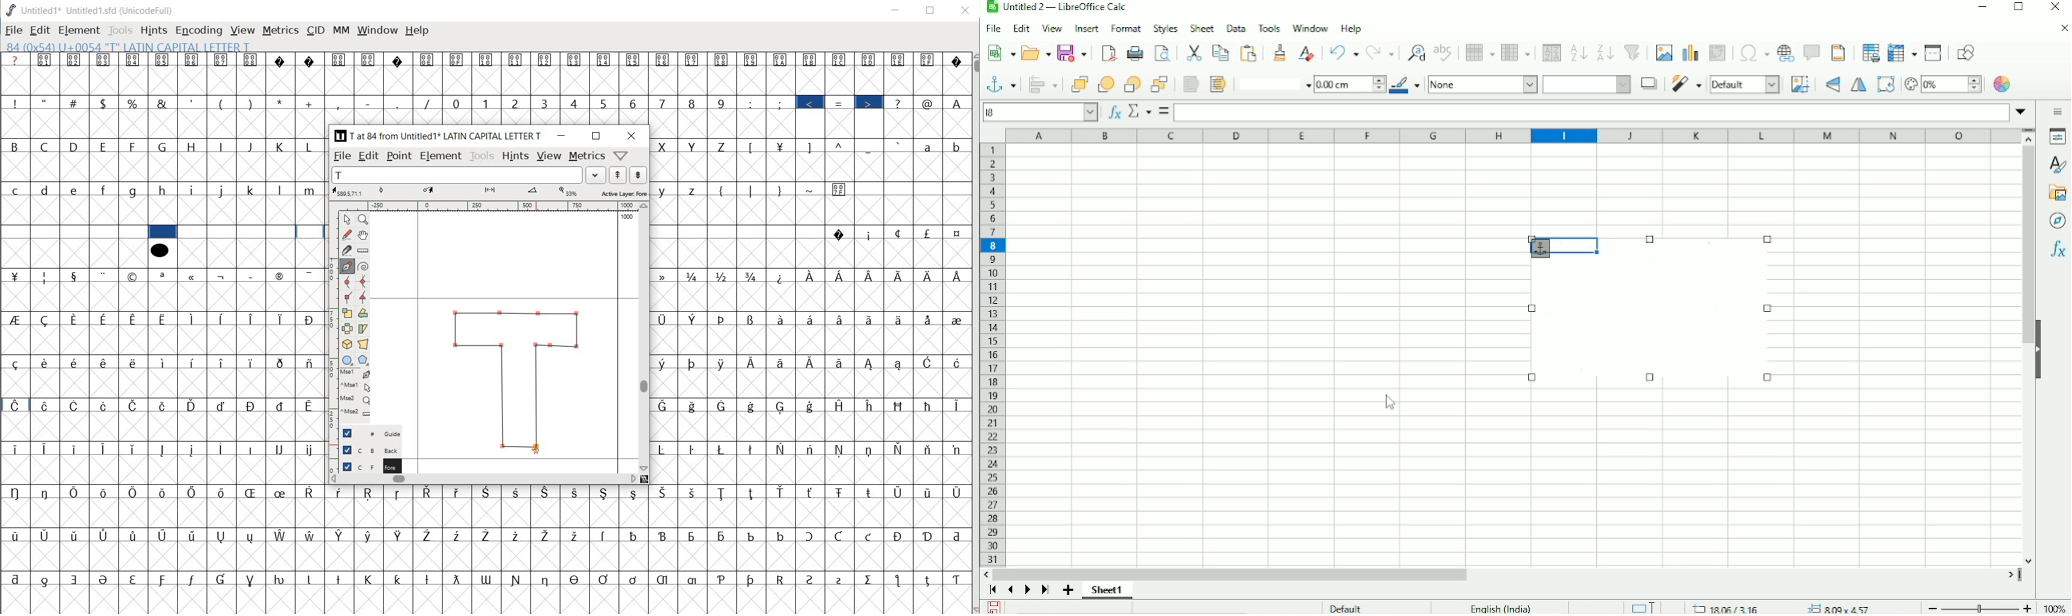 Image resolution: width=2072 pixels, height=616 pixels. Describe the element at coordinates (1283, 51) in the screenshot. I see `Clone formatting` at that location.